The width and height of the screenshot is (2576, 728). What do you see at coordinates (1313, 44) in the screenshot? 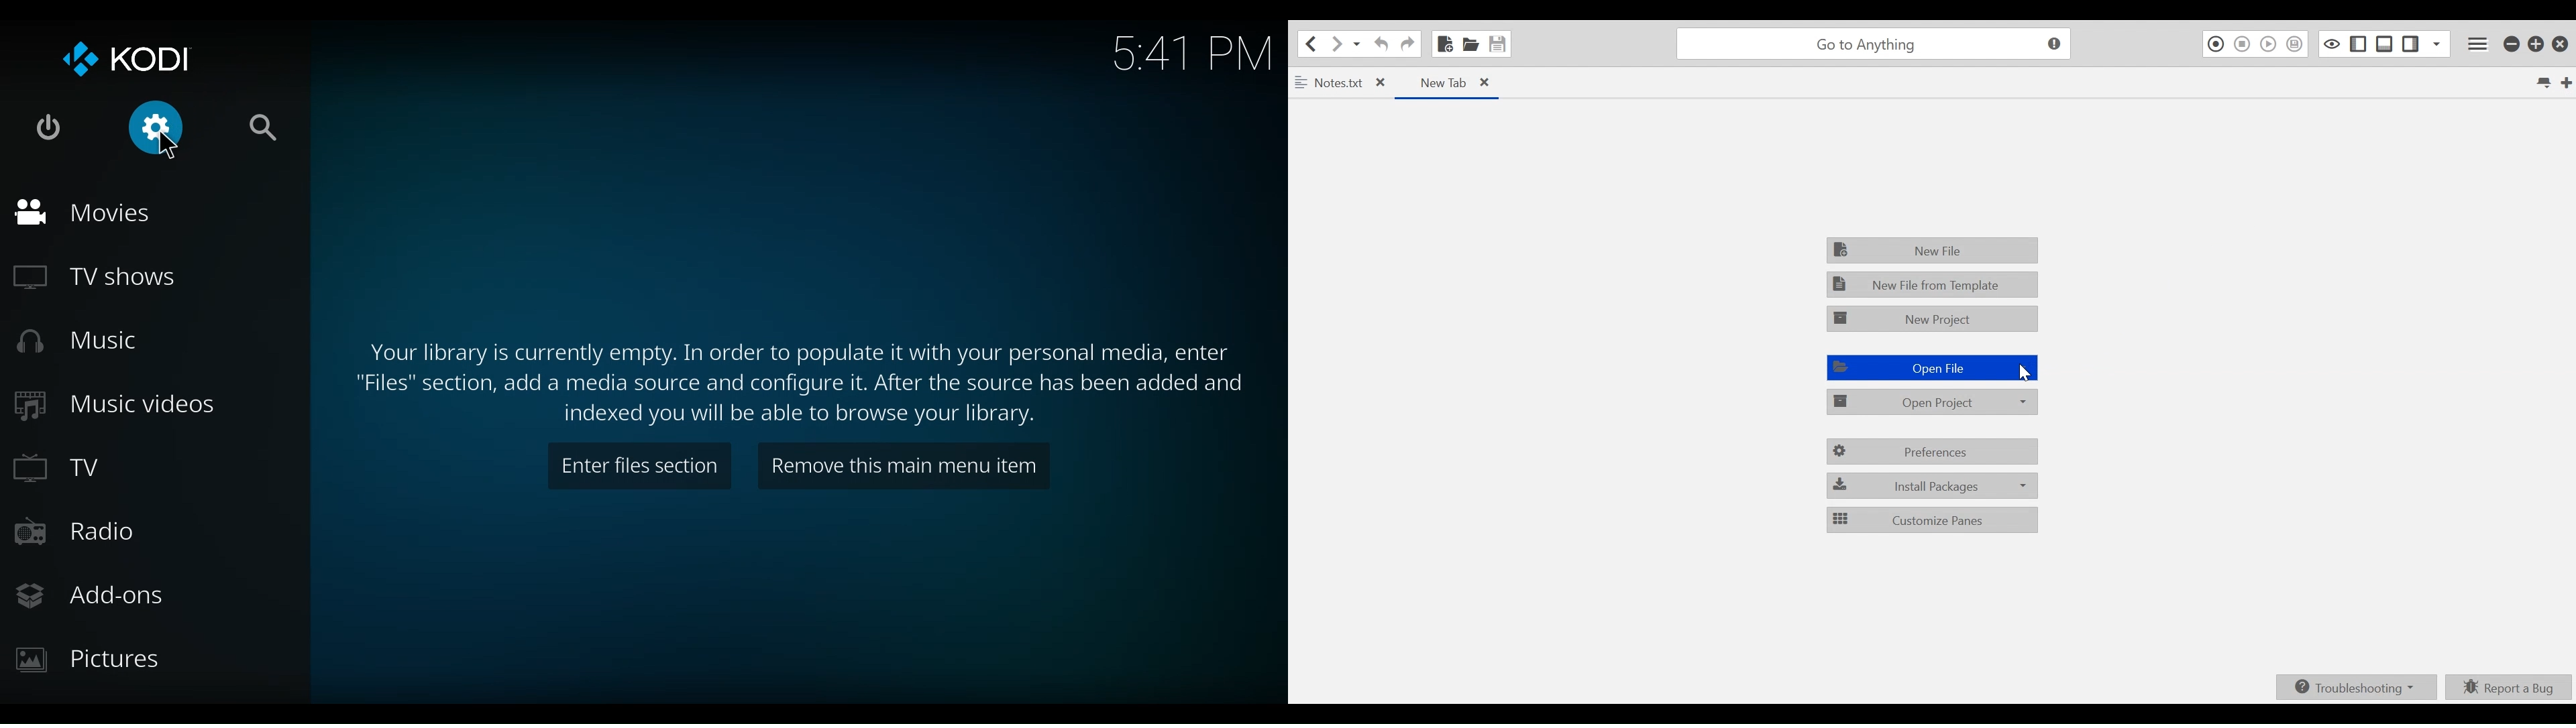
I see `Go back one location` at bounding box center [1313, 44].